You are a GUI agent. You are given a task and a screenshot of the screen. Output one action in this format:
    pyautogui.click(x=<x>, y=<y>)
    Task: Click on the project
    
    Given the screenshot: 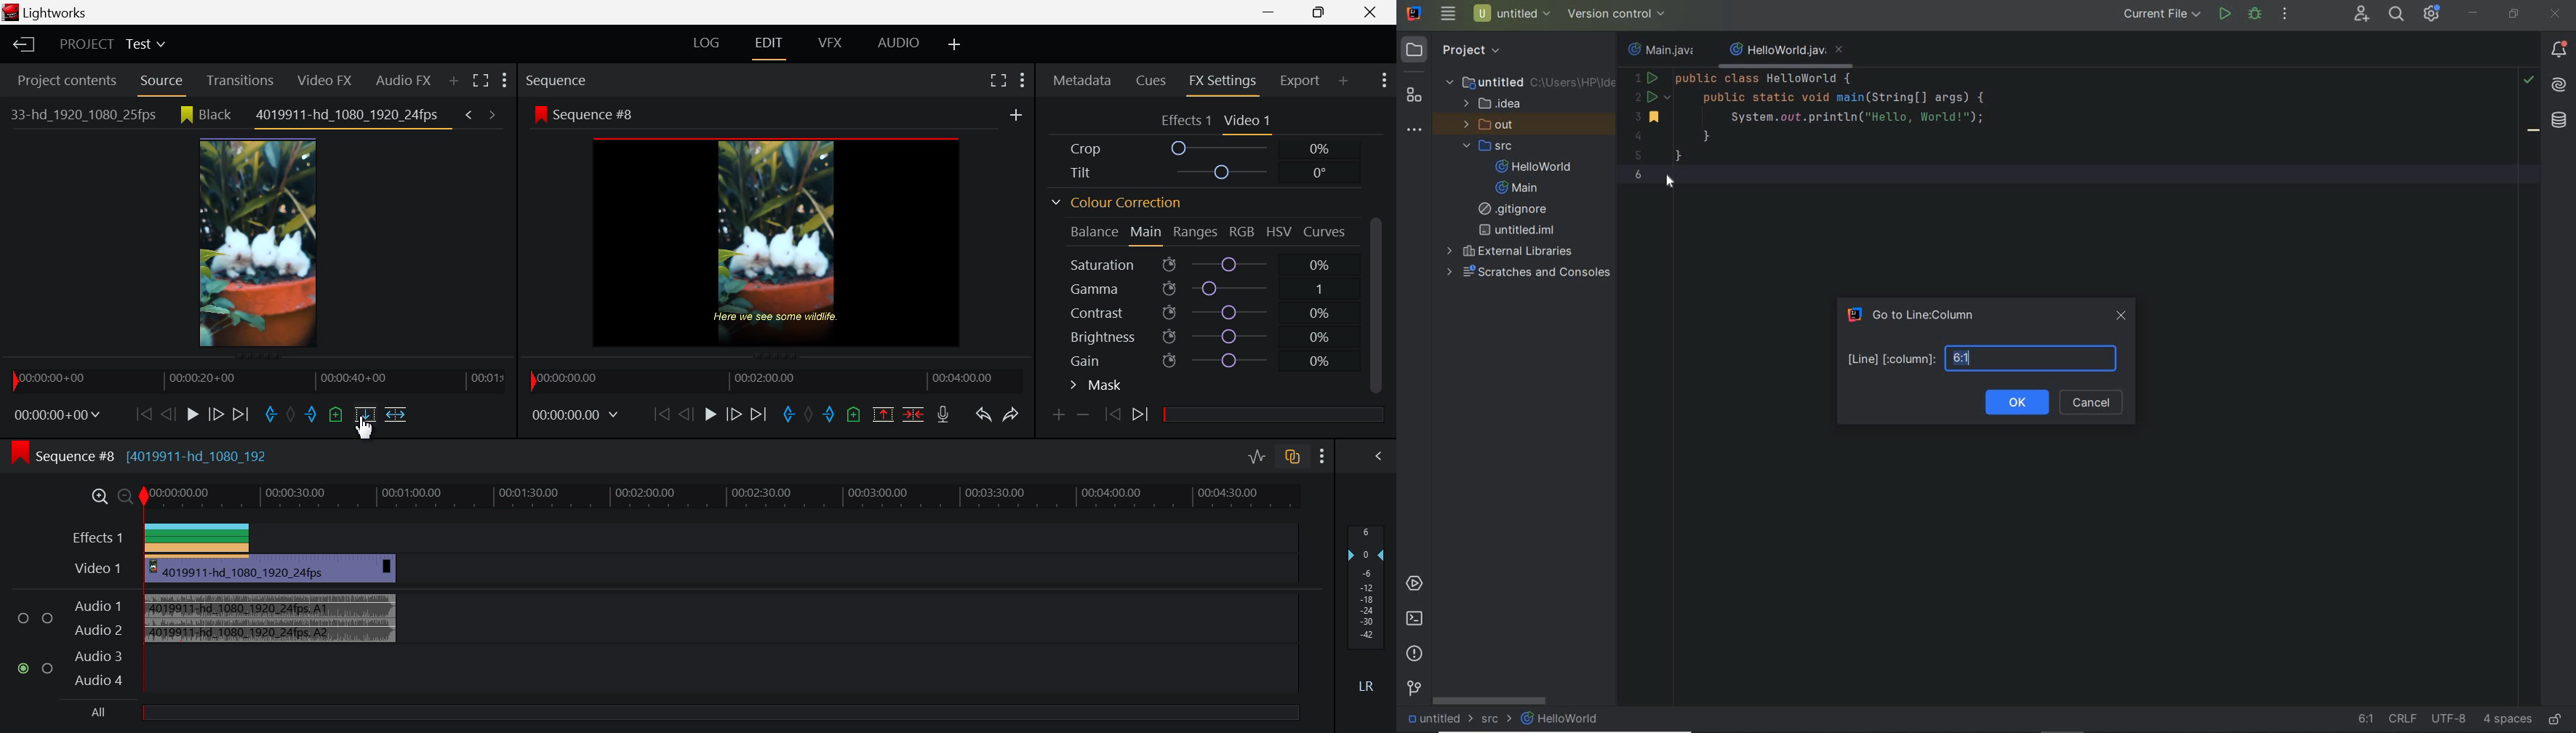 What is the action you would take?
    pyautogui.click(x=1457, y=51)
    